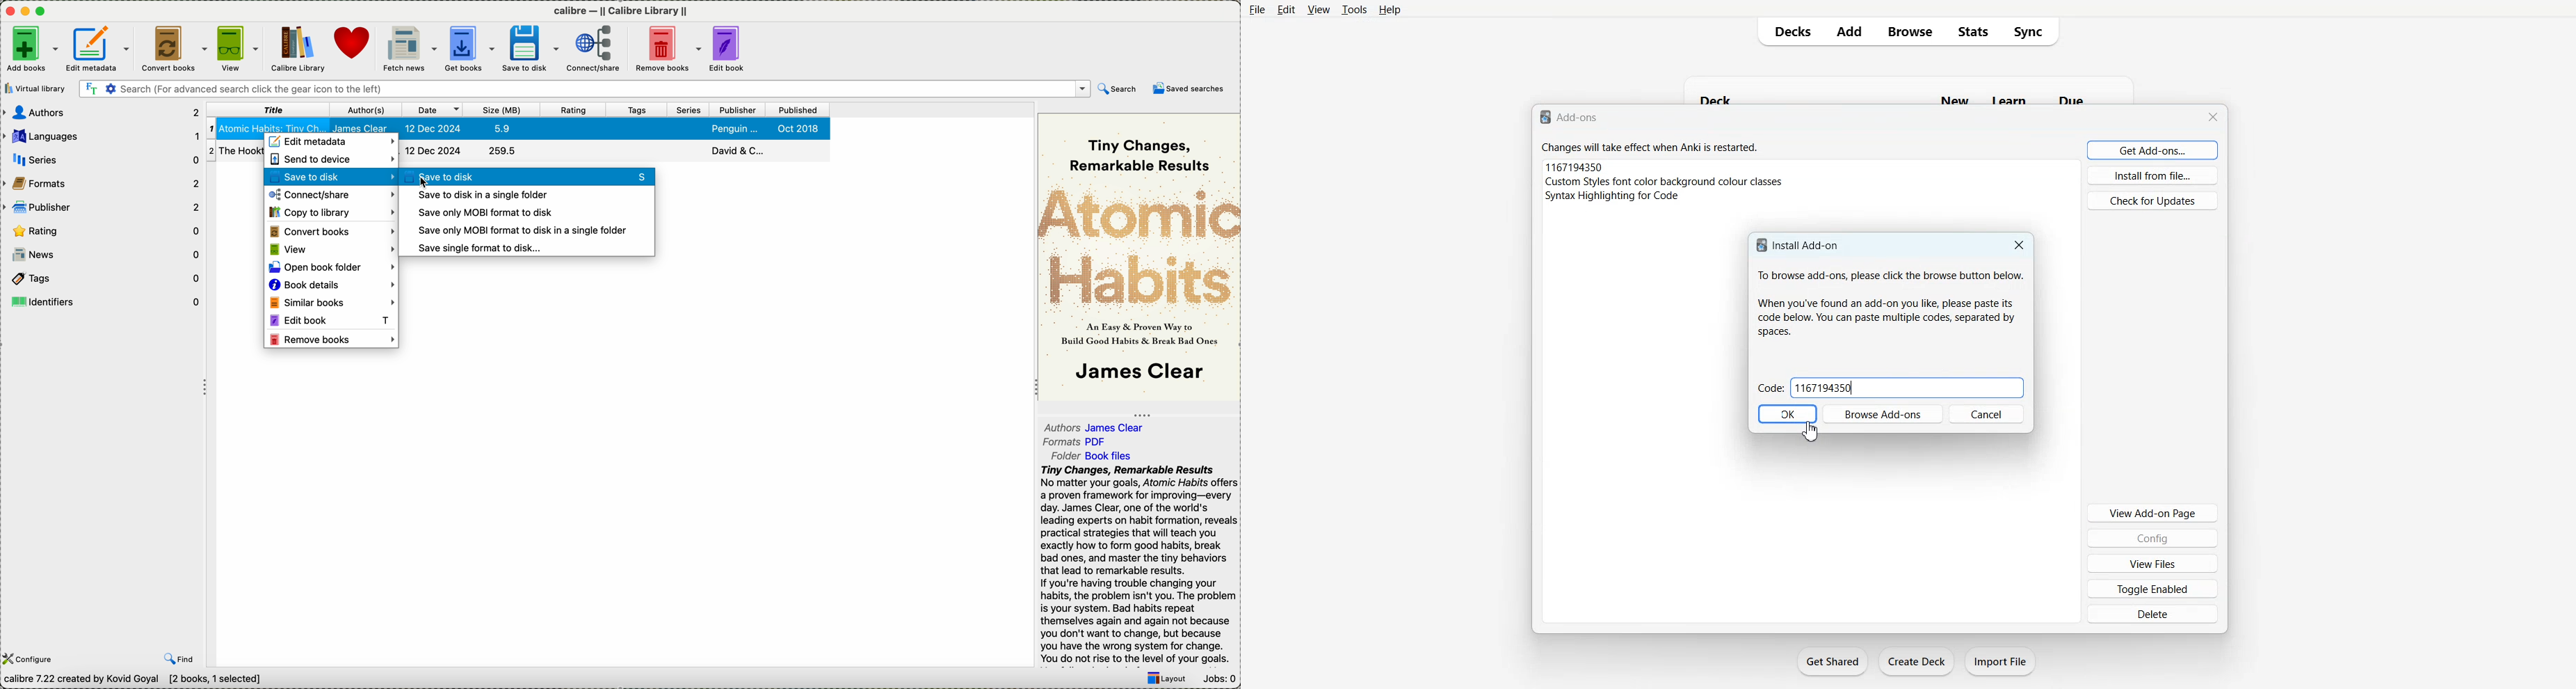 Image resolution: width=2576 pixels, height=700 pixels. What do you see at coordinates (332, 320) in the screenshot?
I see `edit book` at bounding box center [332, 320].